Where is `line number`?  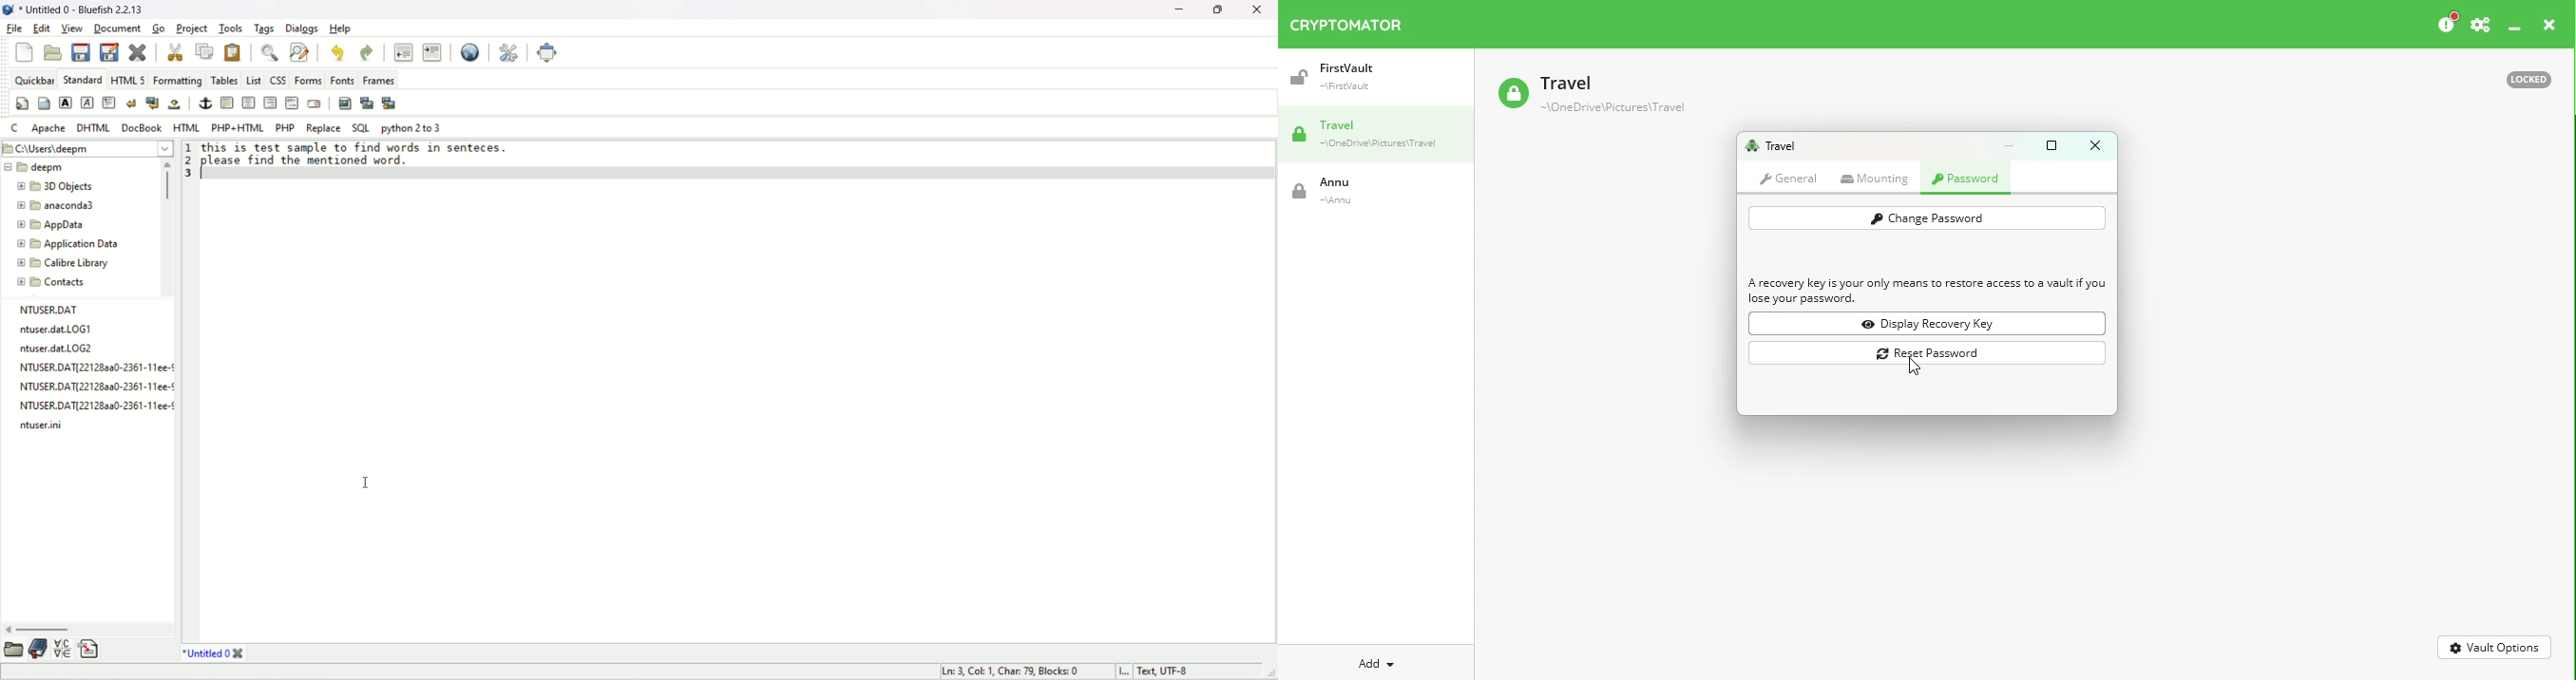 line number is located at coordinates (187, 162).